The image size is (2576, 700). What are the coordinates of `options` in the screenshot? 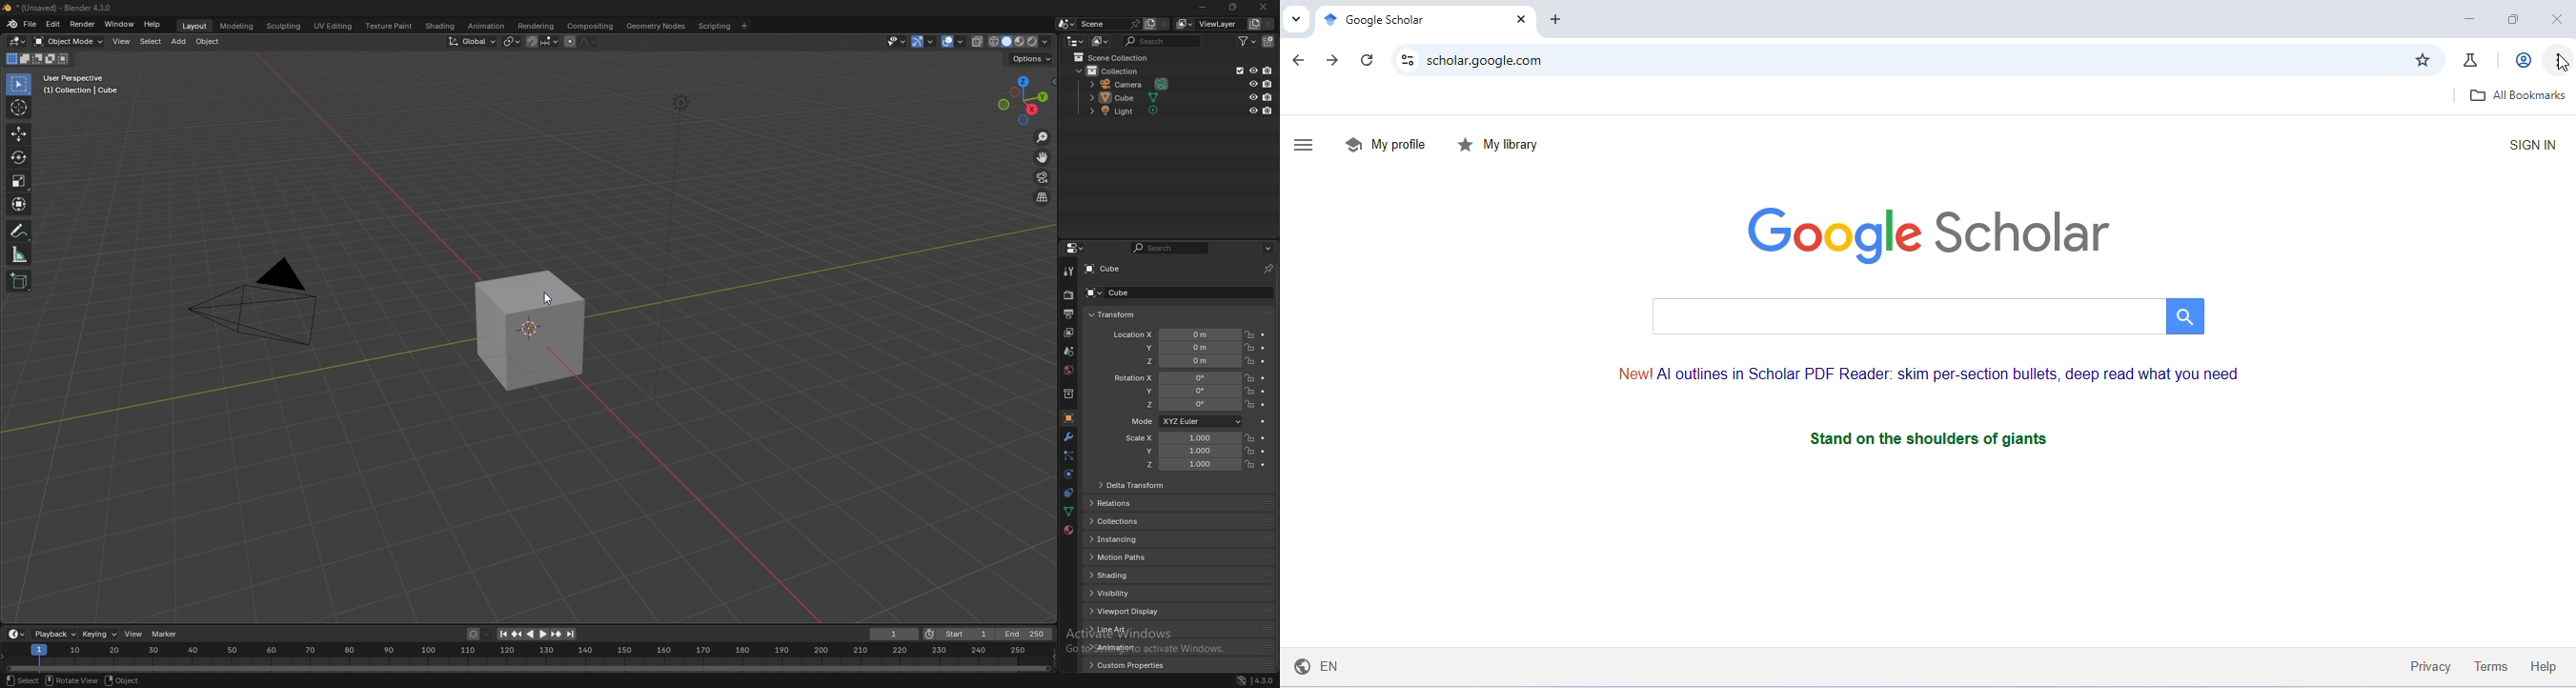 It's located at (1268, 249).